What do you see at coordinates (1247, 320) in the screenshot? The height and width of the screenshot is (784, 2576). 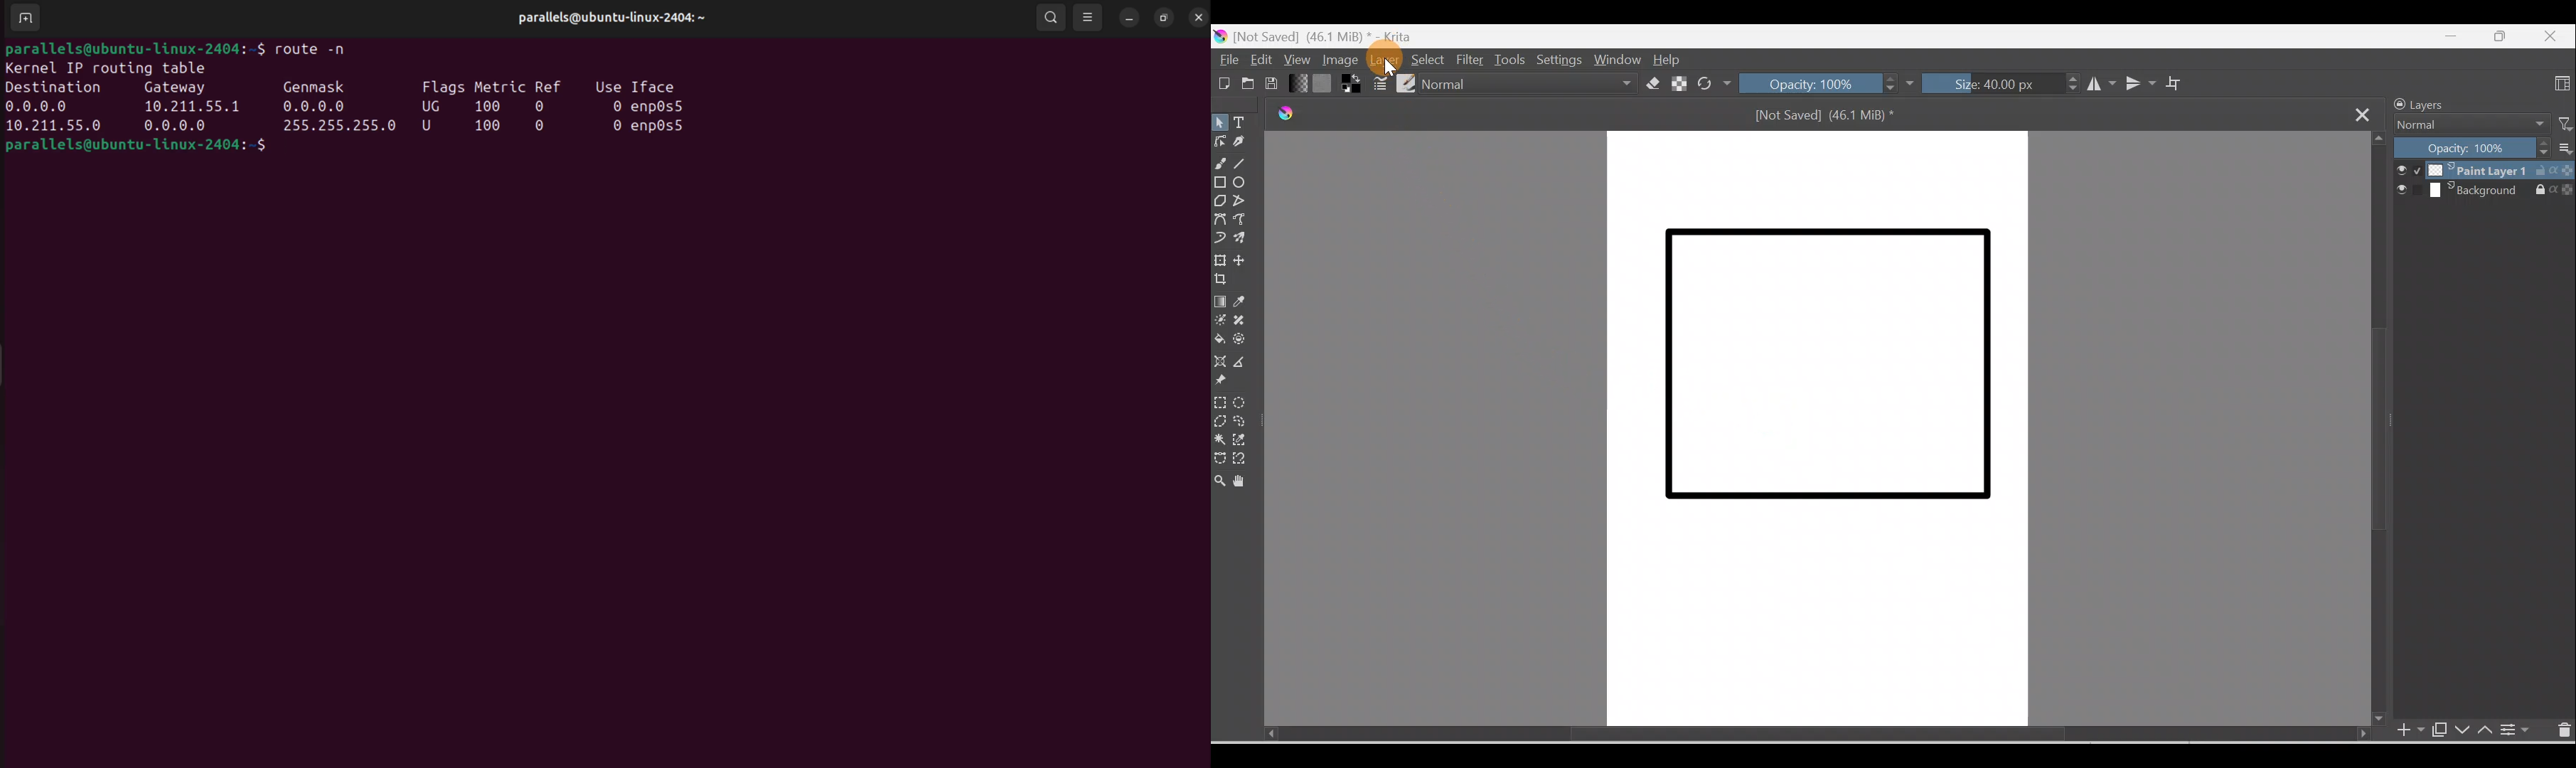 I see `Smart patch tool` at bounding box center [1247, 320].